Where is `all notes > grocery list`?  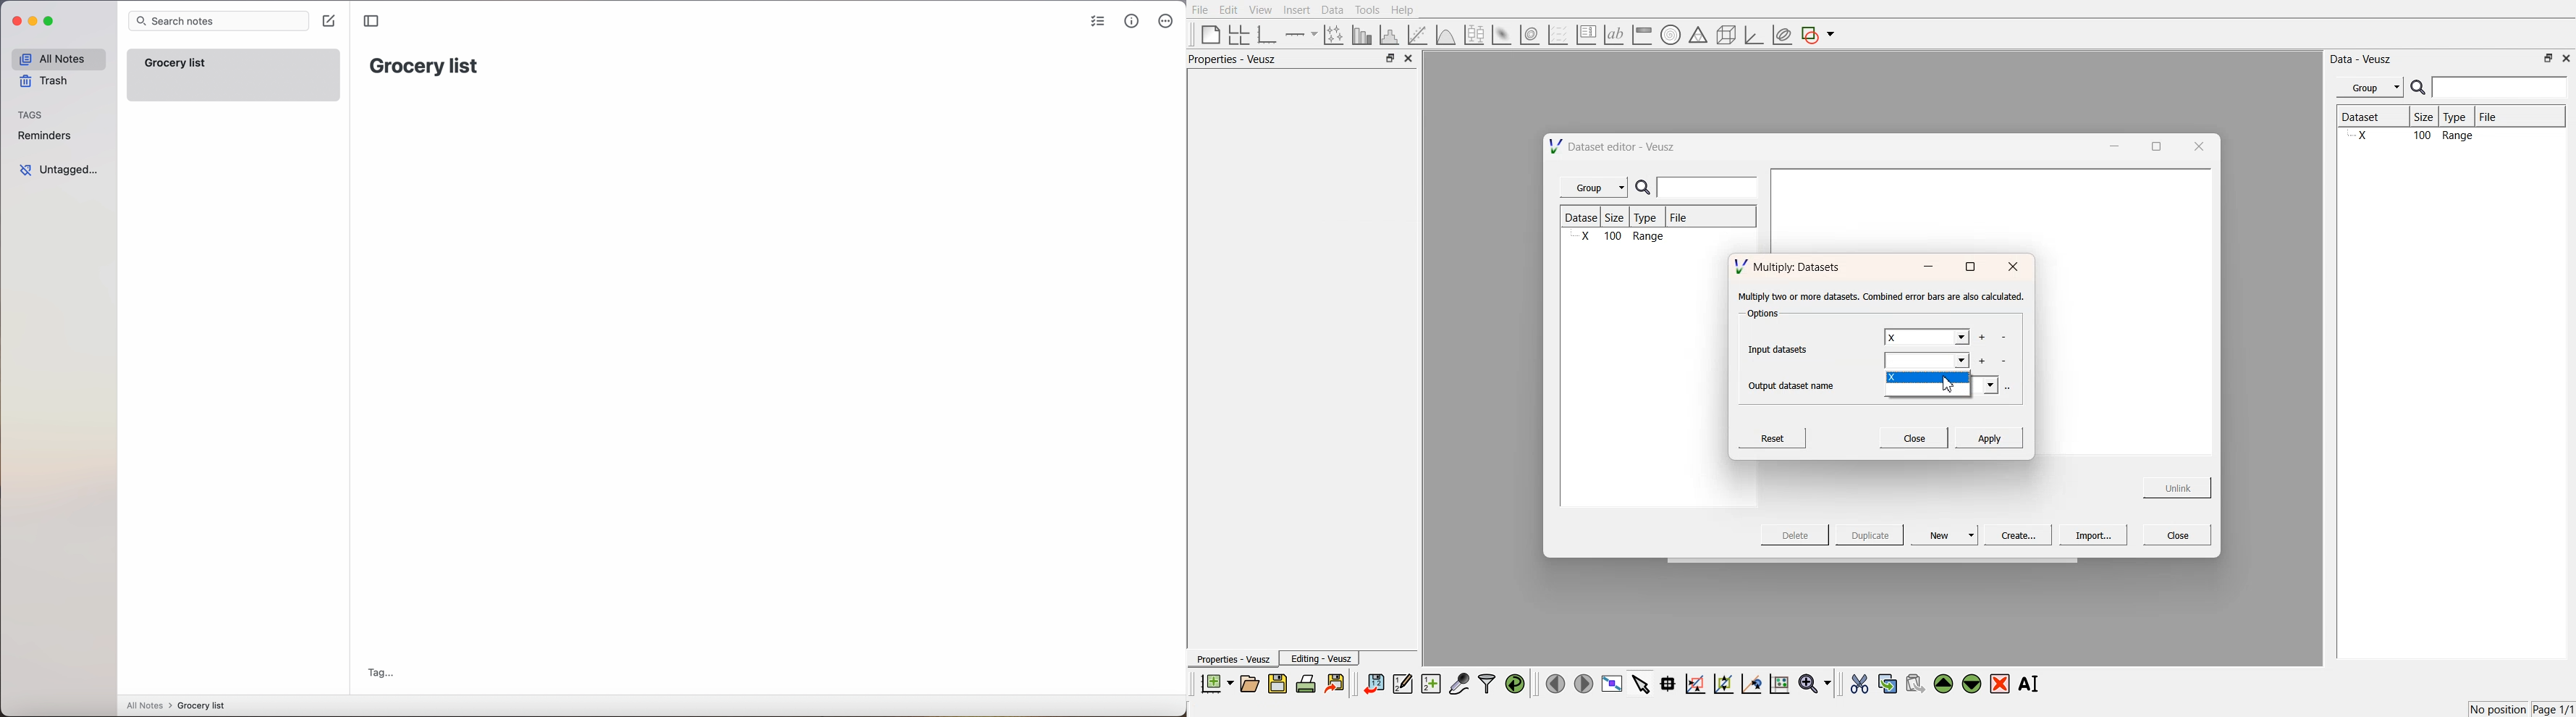 all notes > grocery list is located at coordinates (179, 706).